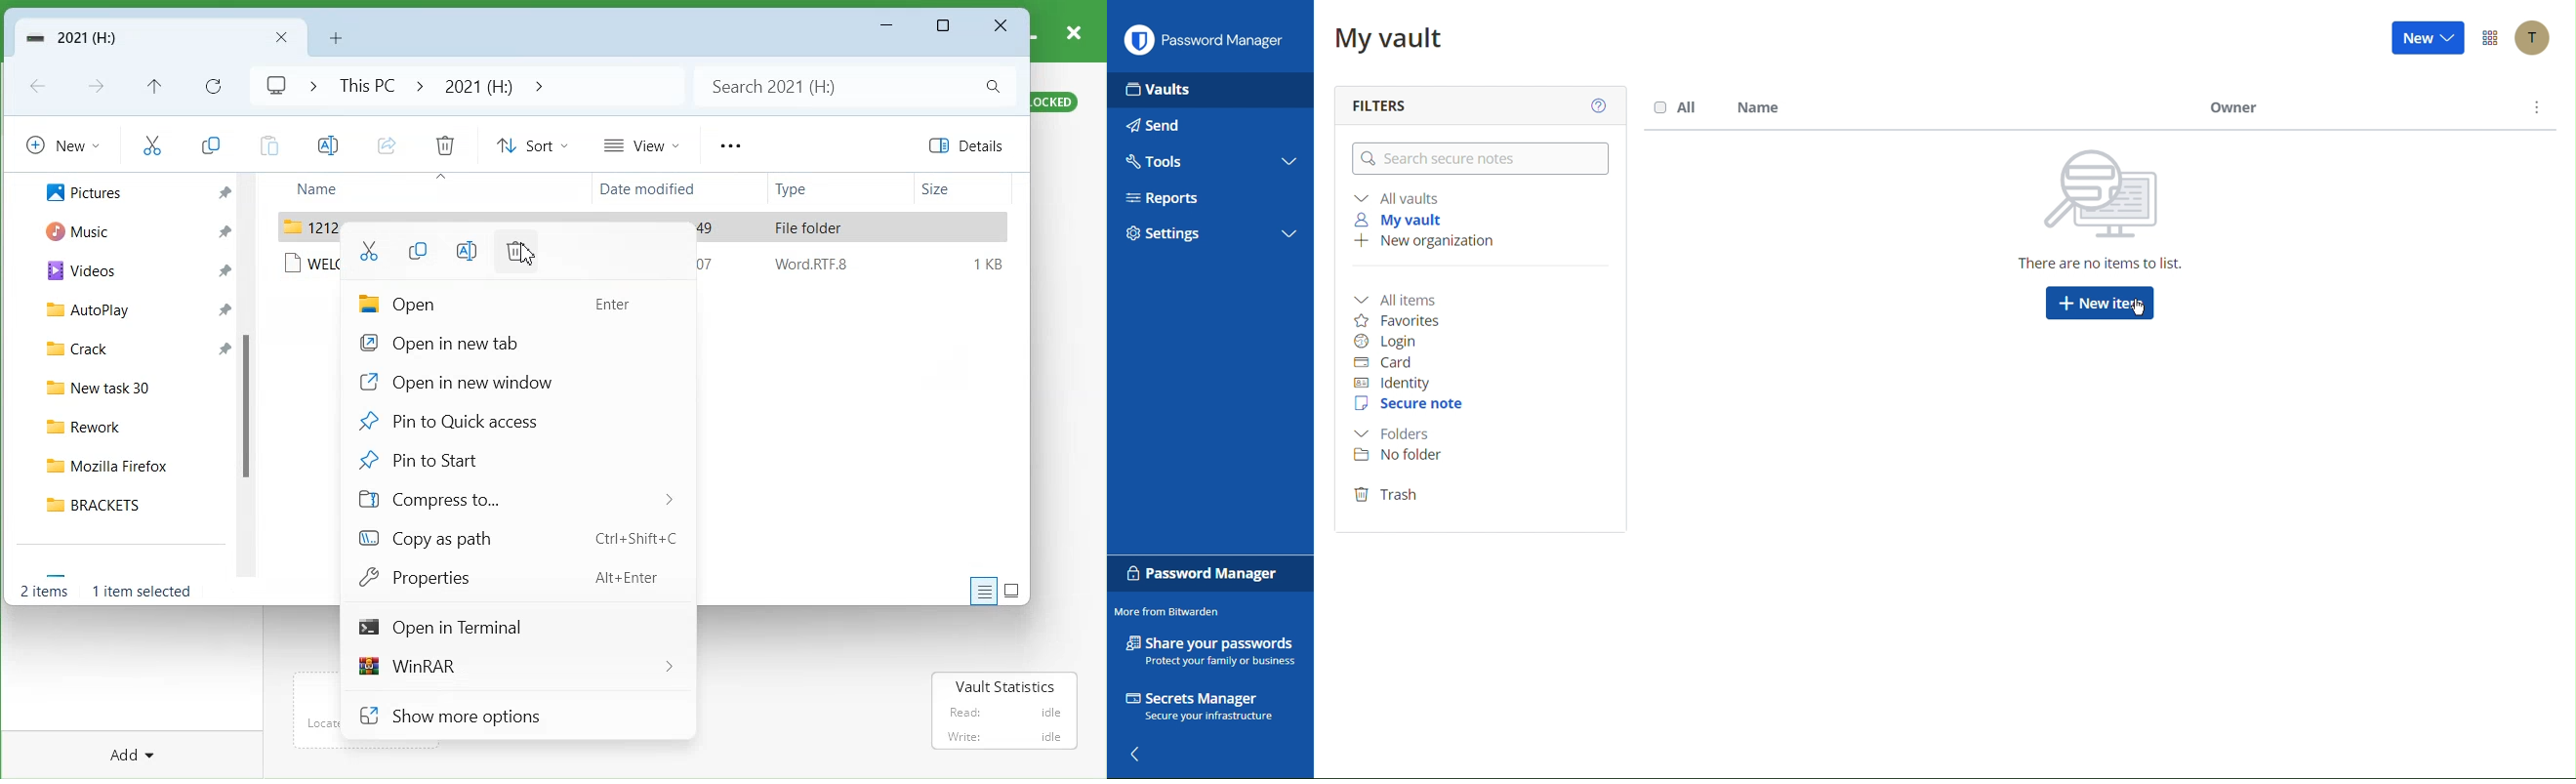  I want to click on Refresh, so click(212, 85).